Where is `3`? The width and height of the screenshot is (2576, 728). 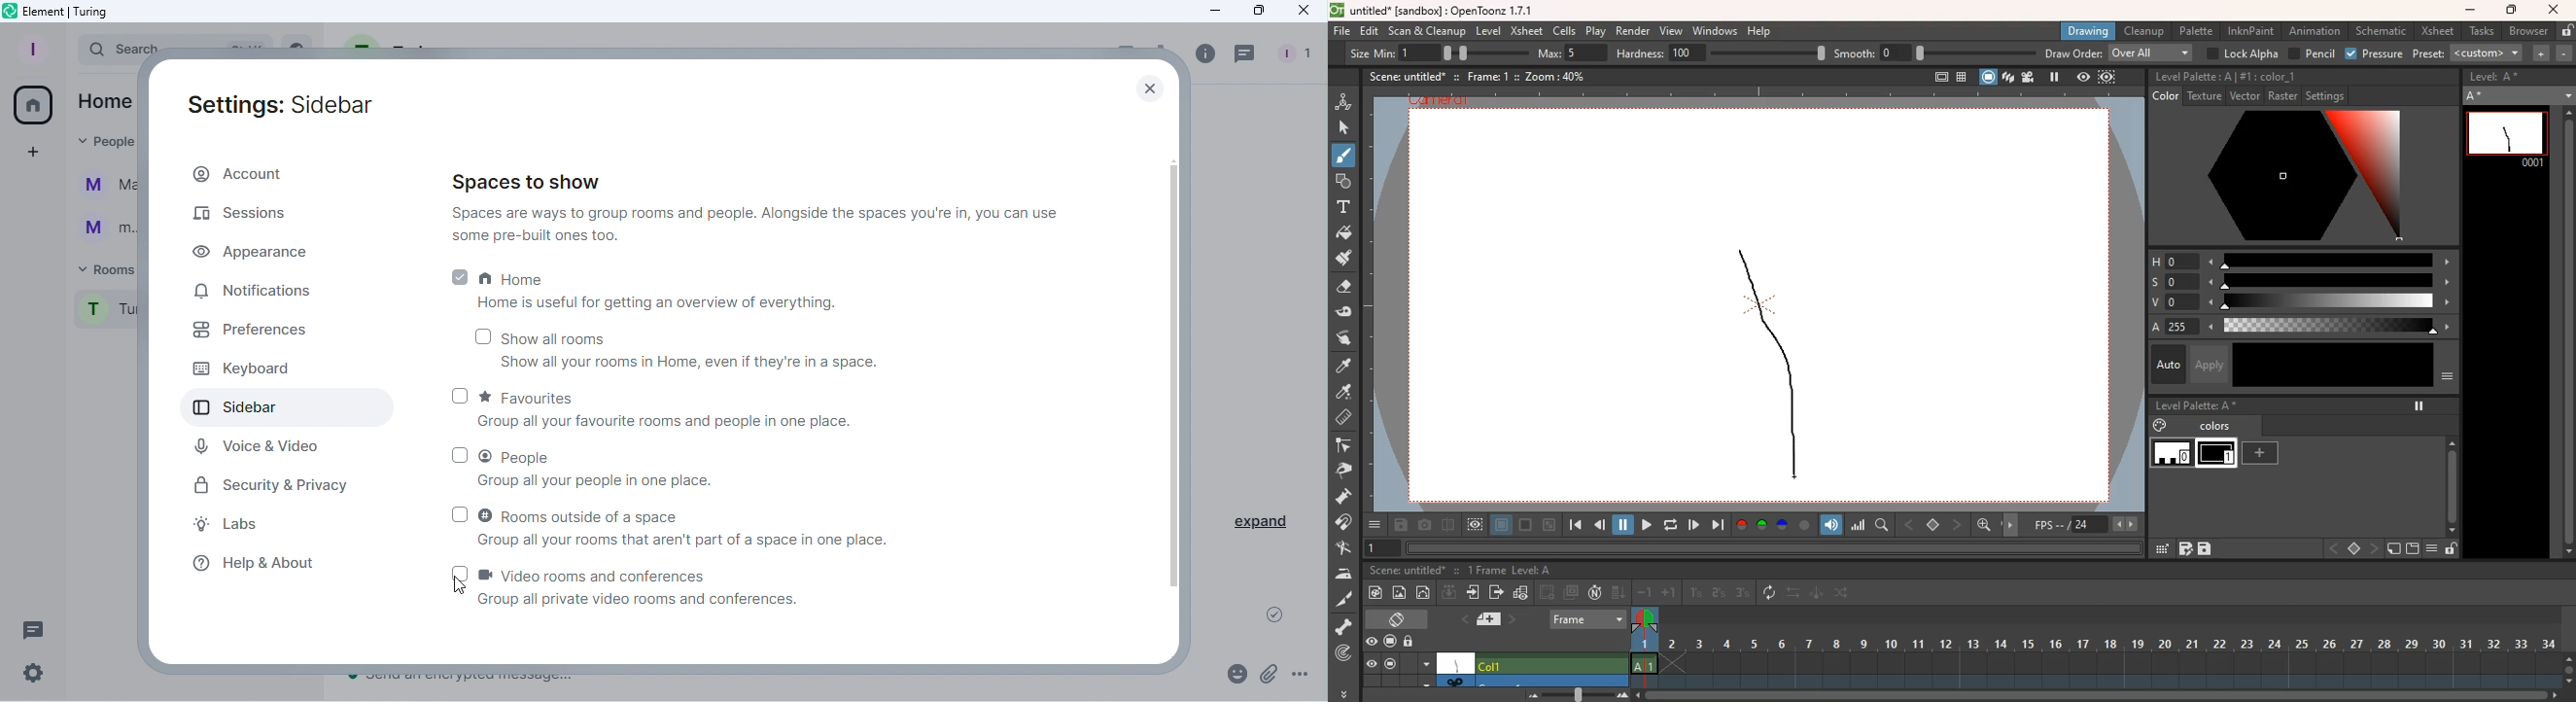
3 is located at coordinates (1743, 594).